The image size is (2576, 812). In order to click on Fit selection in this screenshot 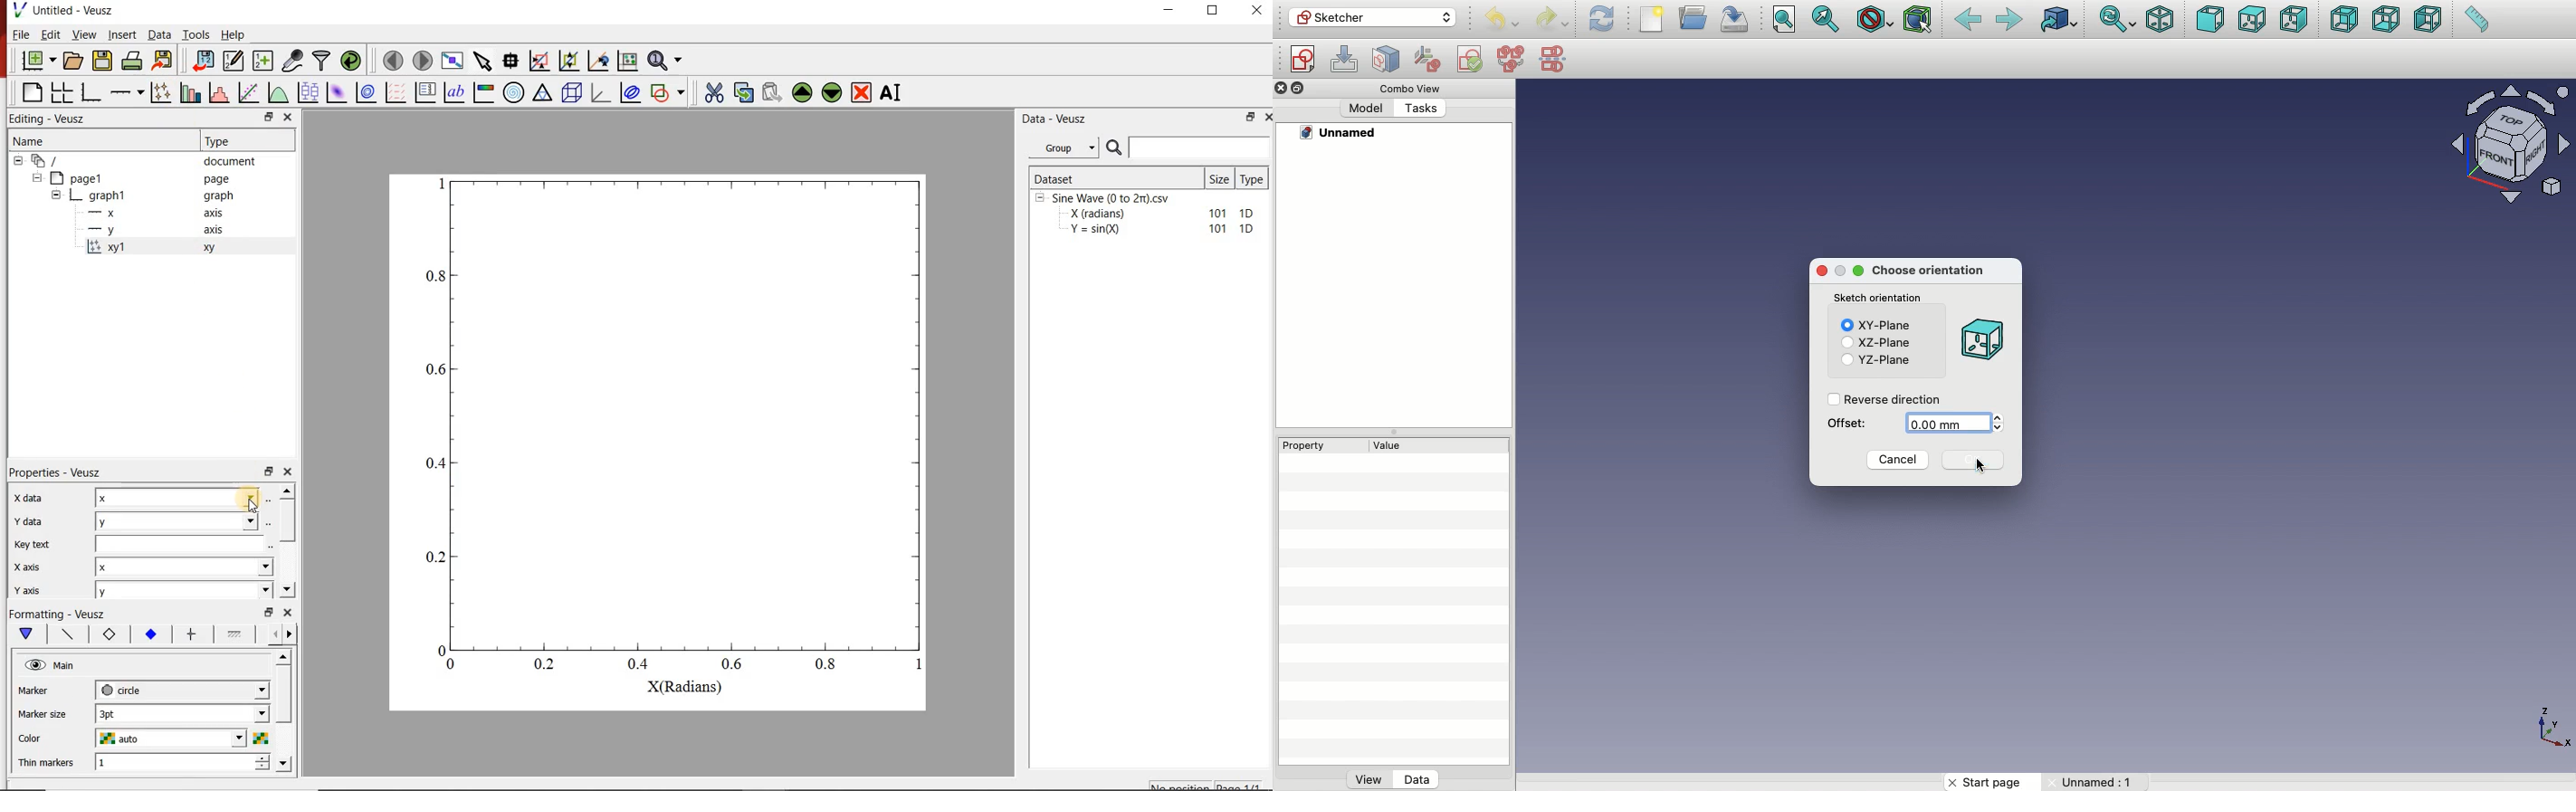, I will do `click(1827, 18)`.